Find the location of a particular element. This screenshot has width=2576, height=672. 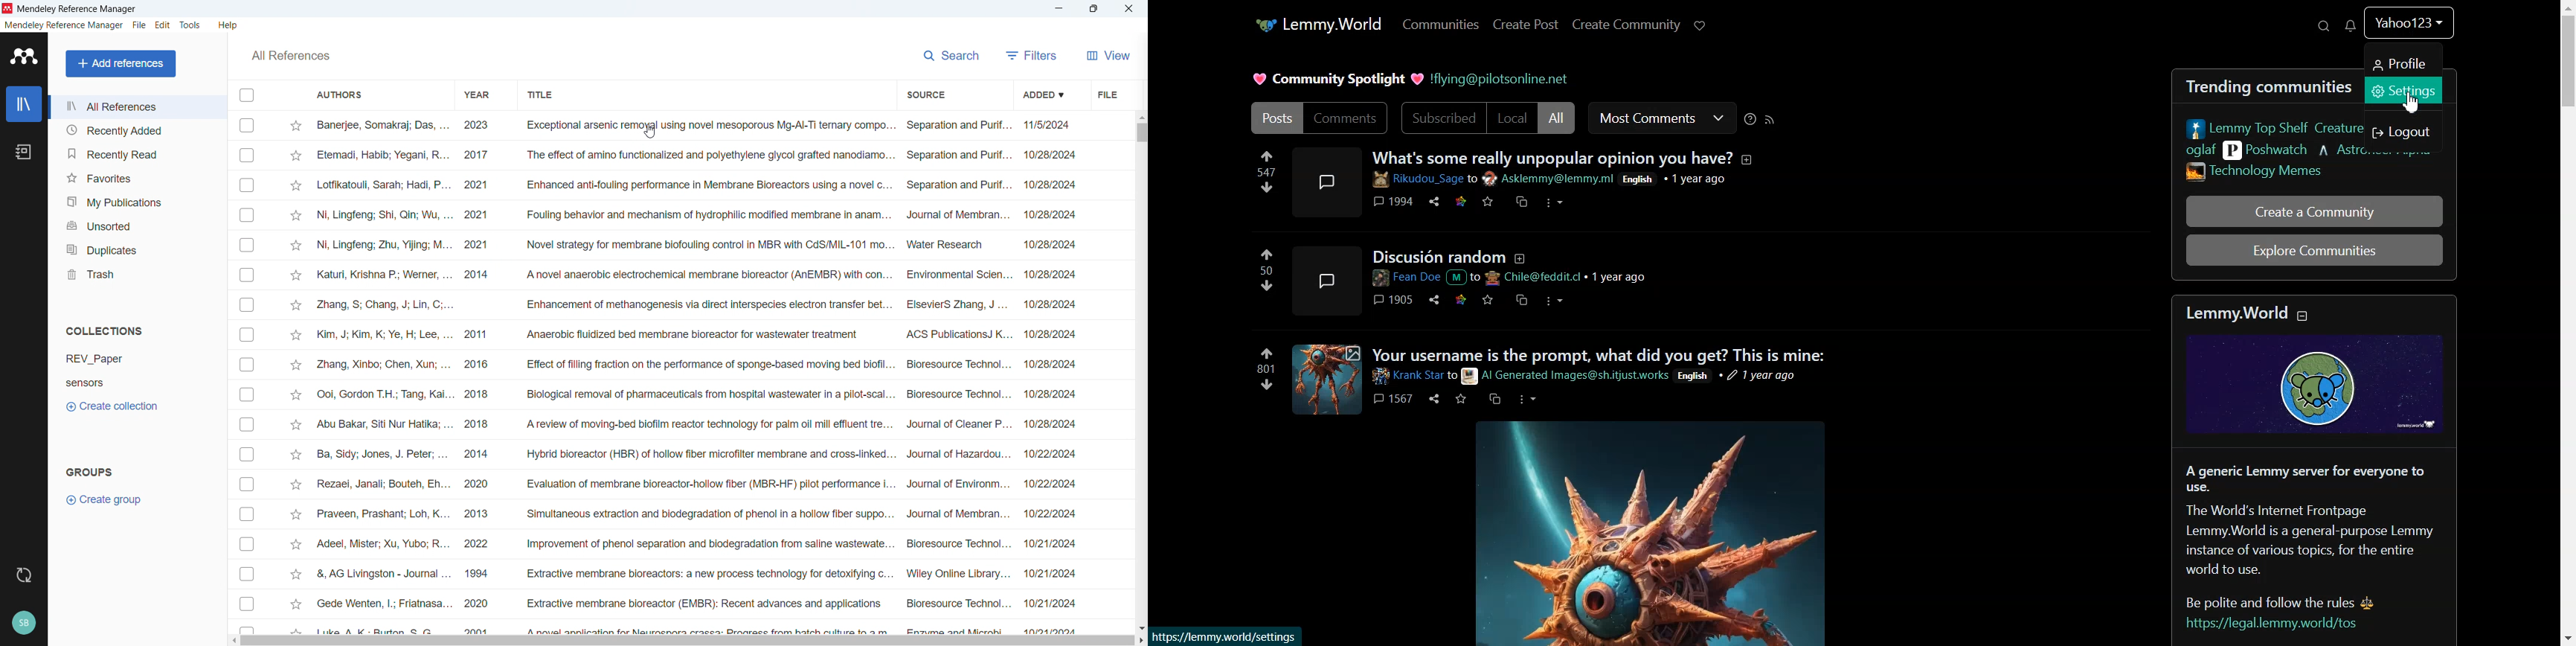

View  is located at coordinates (1110, 56).